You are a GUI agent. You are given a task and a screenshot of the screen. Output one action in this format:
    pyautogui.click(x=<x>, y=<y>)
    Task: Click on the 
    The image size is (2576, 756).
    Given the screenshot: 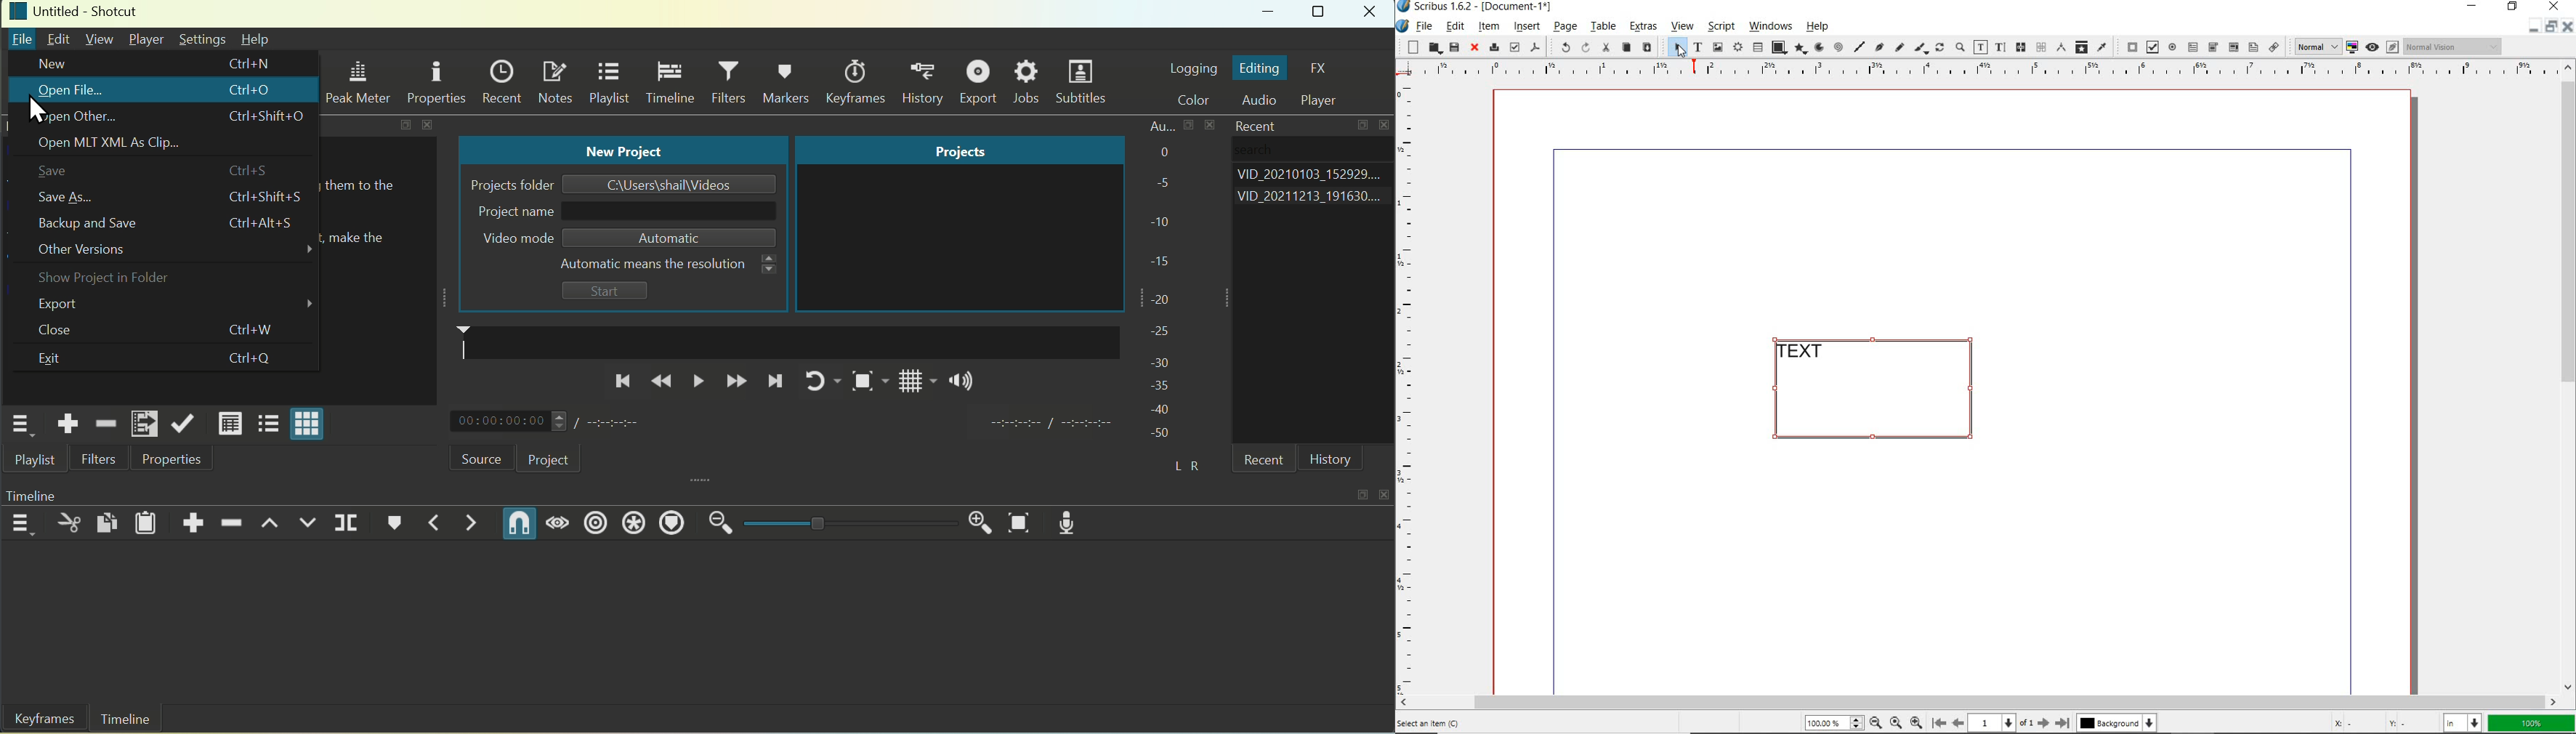 What is the action you would take?
    pyautogui.click(x=1322, y=68)
    